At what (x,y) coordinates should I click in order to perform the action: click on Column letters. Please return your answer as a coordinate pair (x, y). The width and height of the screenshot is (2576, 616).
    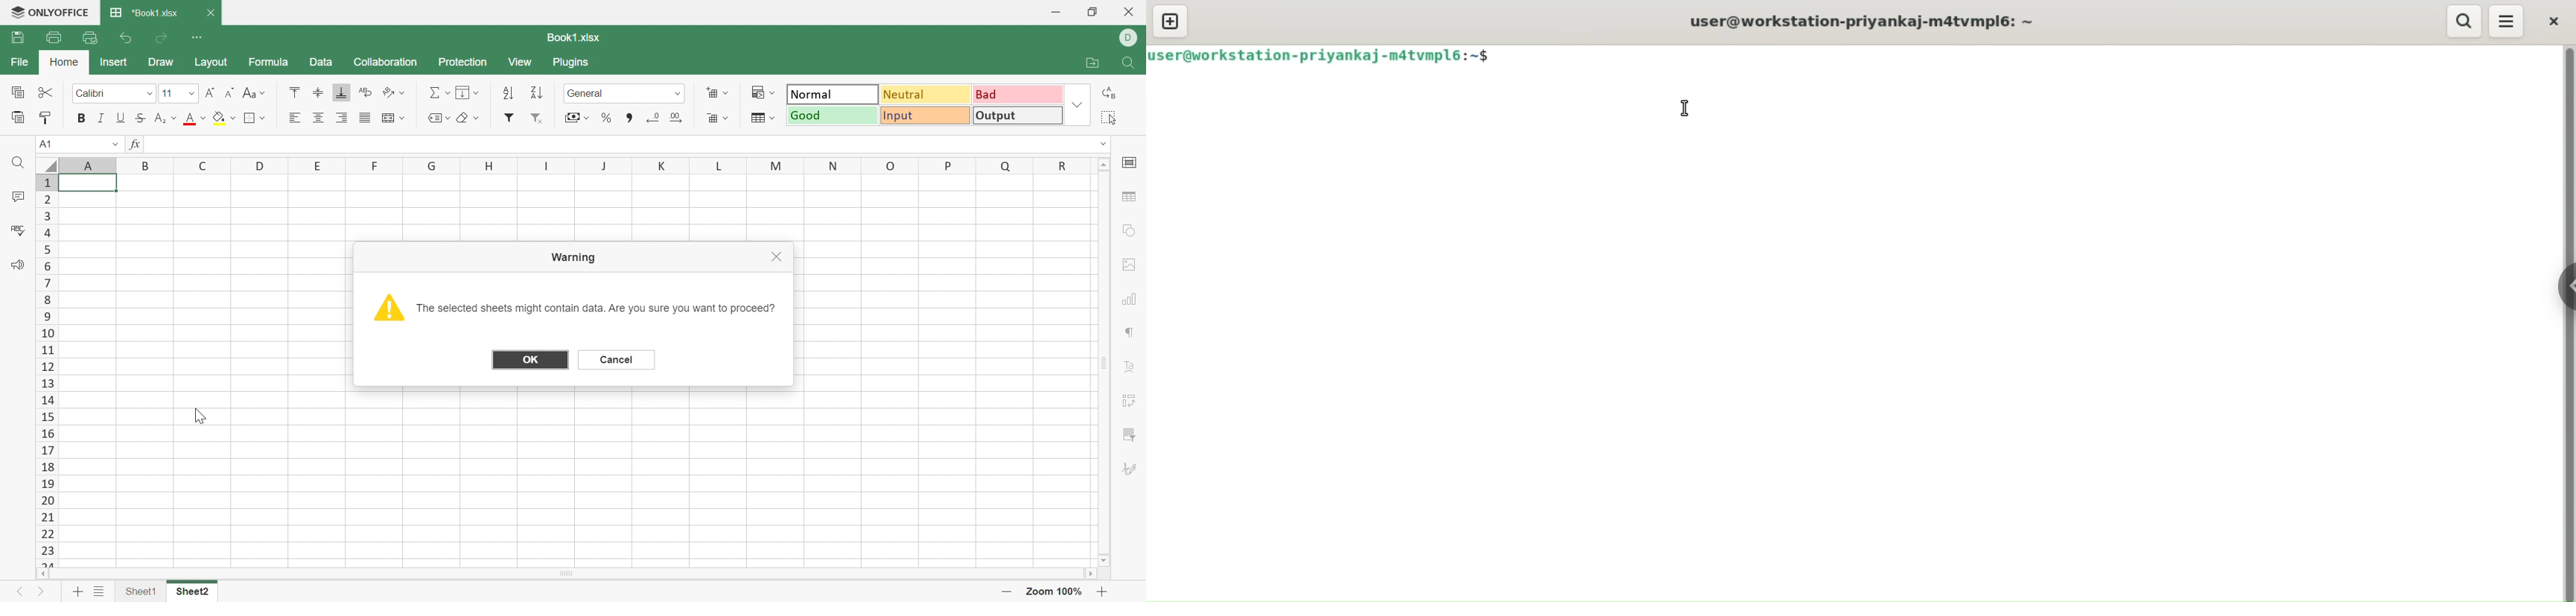
    Looking at the image, I should click on (565, 165).